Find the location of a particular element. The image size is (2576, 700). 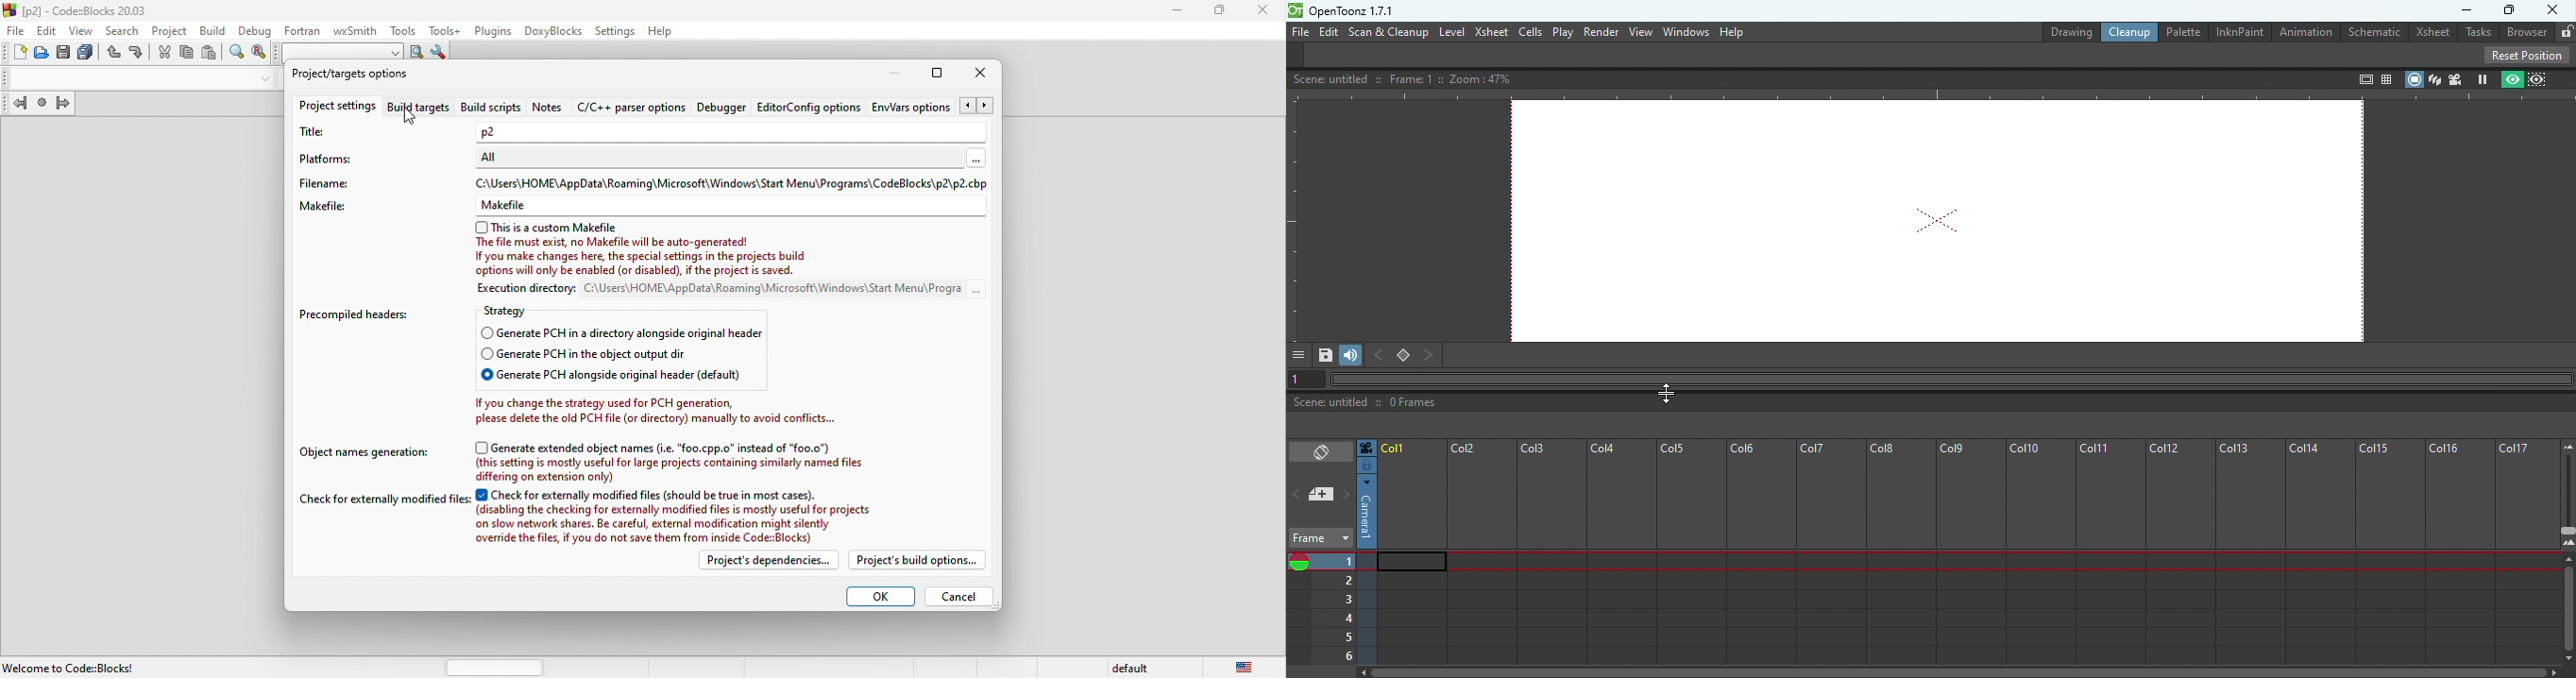

cells is located at coordinates (1530, 32).